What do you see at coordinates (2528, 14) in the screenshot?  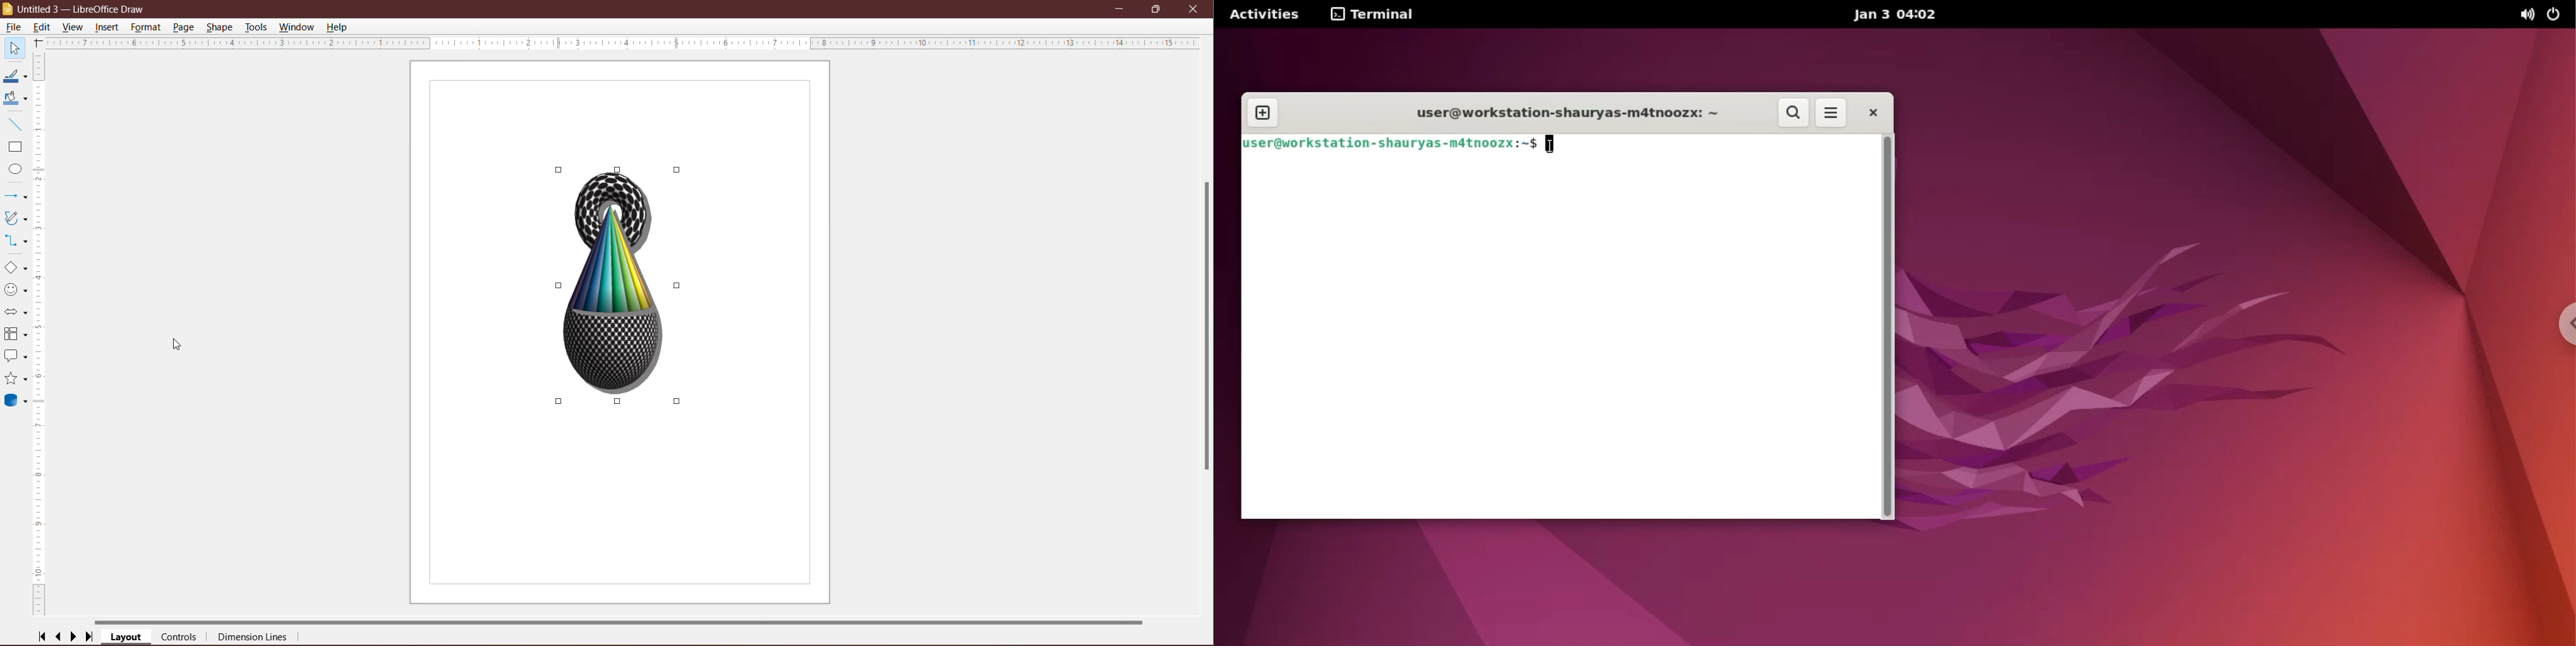 I see `sound options` at bounding box center [2528, 14].